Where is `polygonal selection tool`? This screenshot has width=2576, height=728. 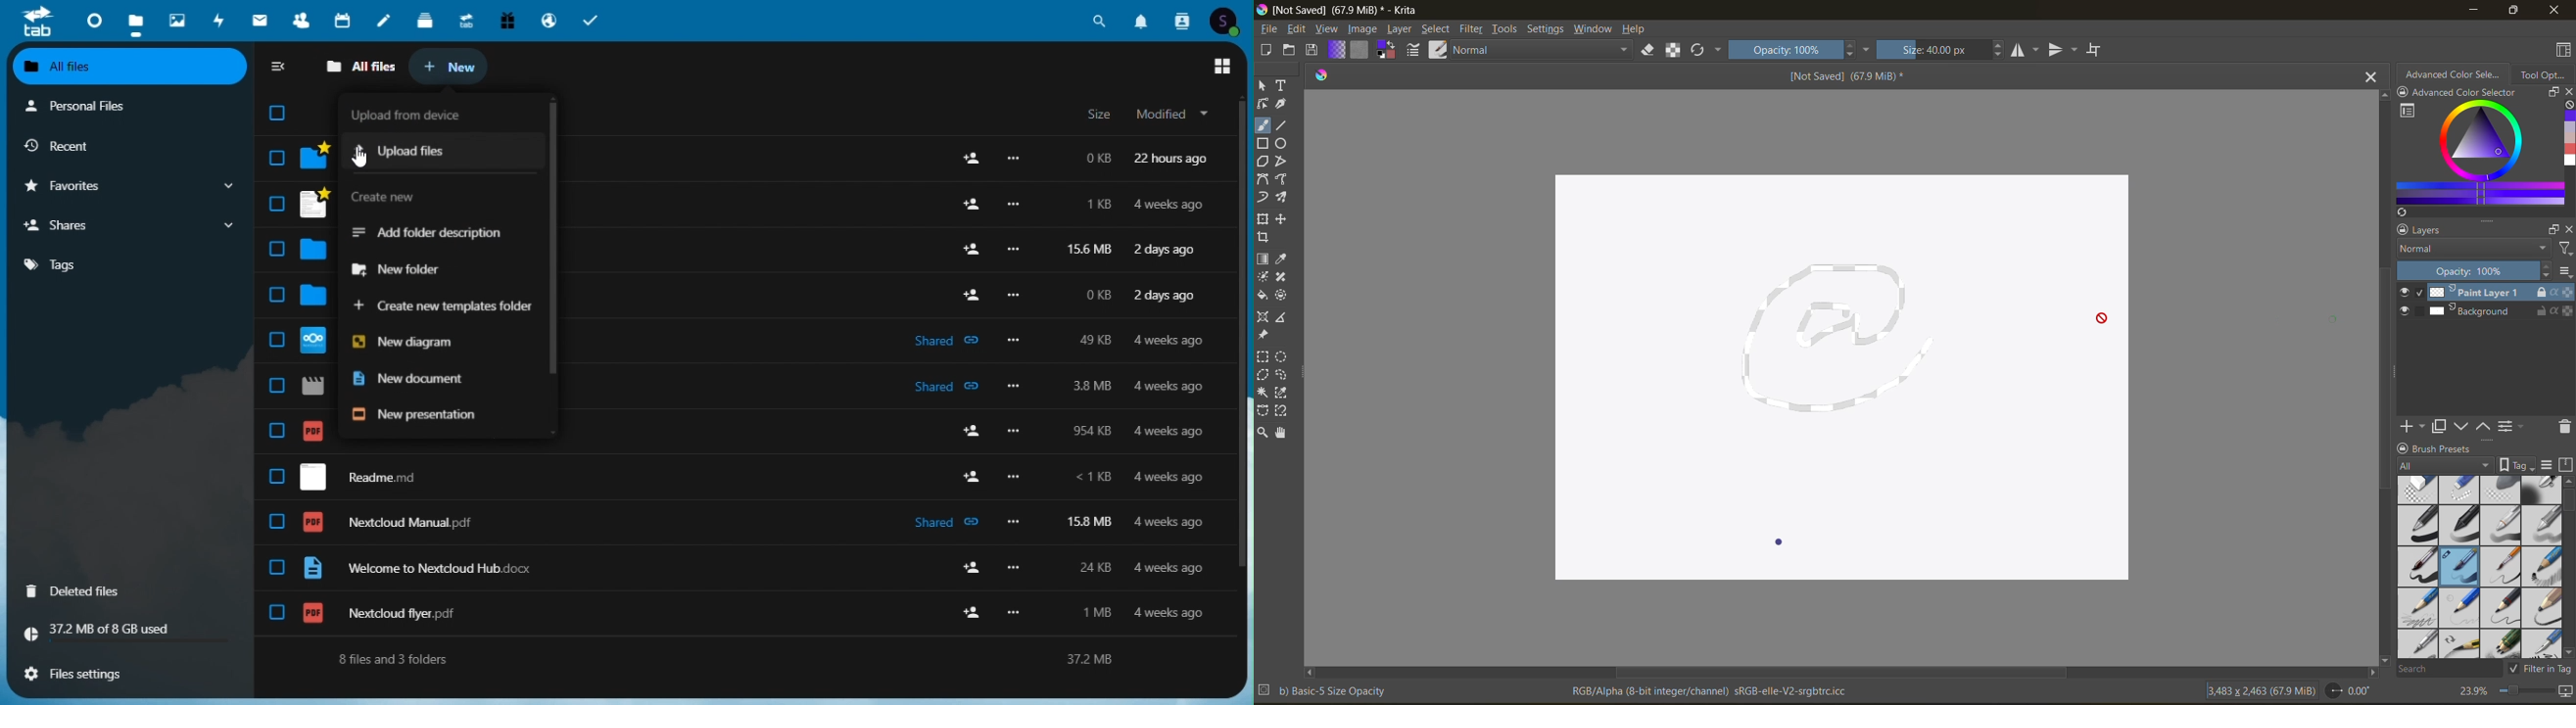 polygonal selection tool is located at coordinates (1263, 374).